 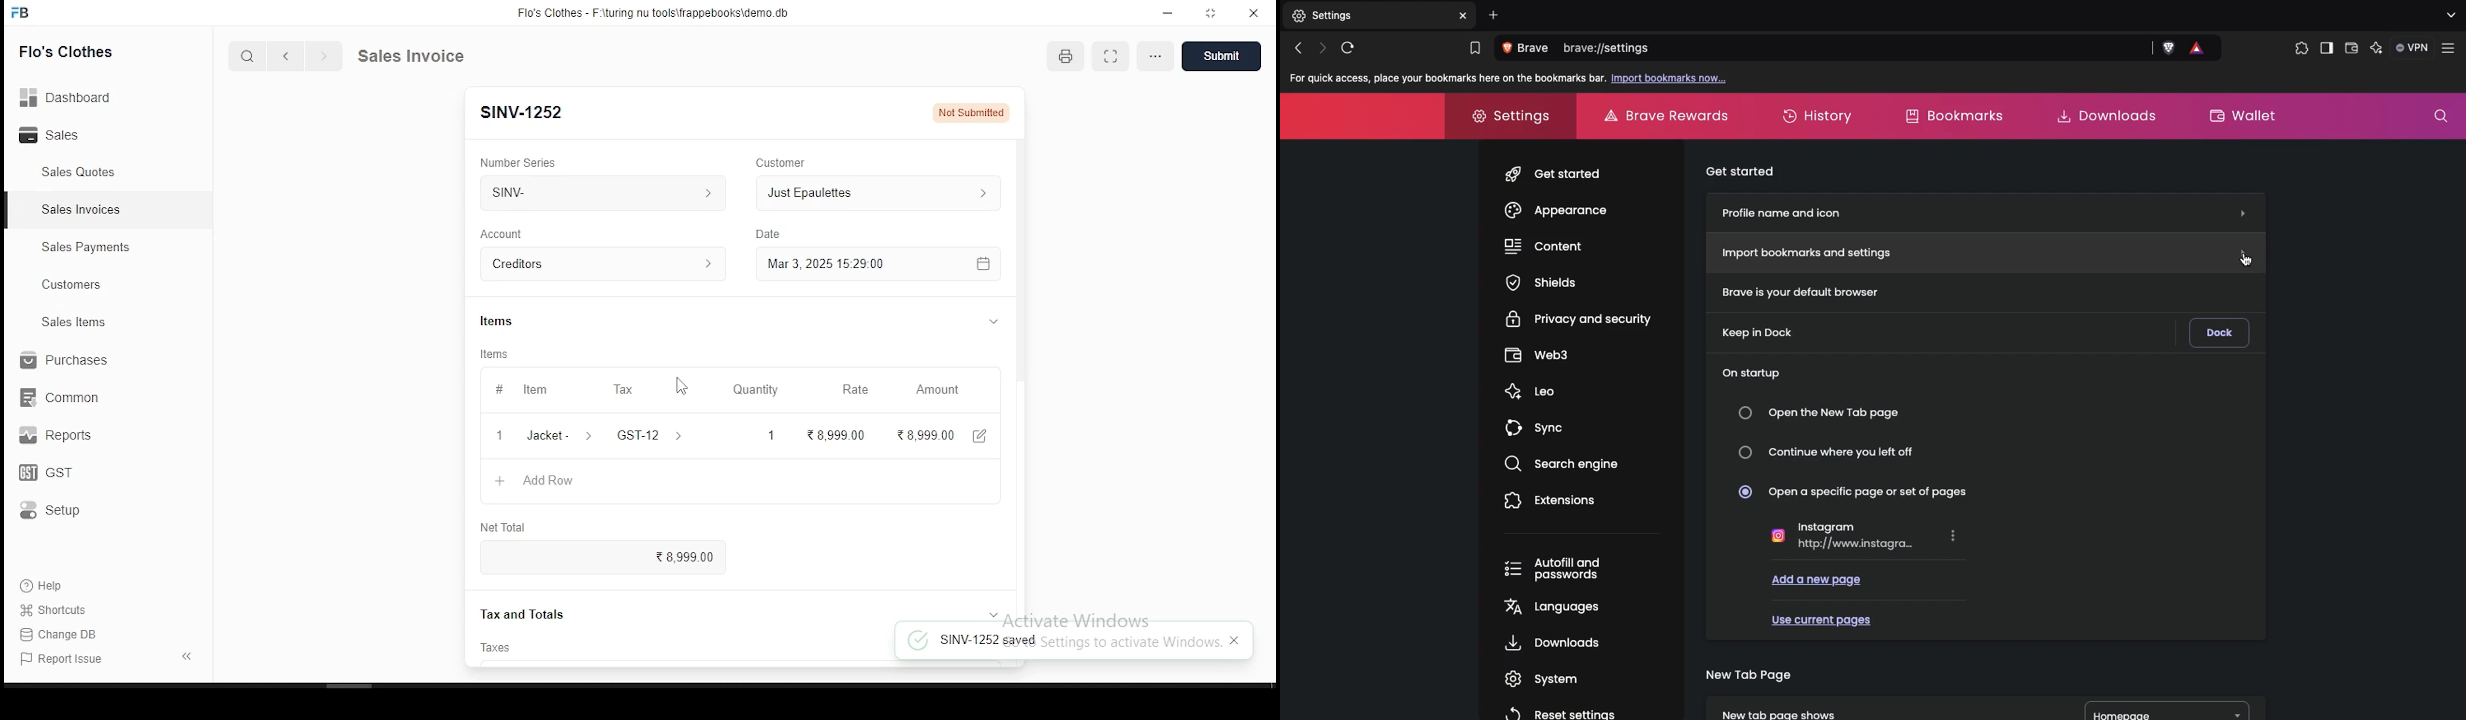 What do you see at coordinates (498, 353) in the screenshot?
I see `items` at bounding box center [498, 353].